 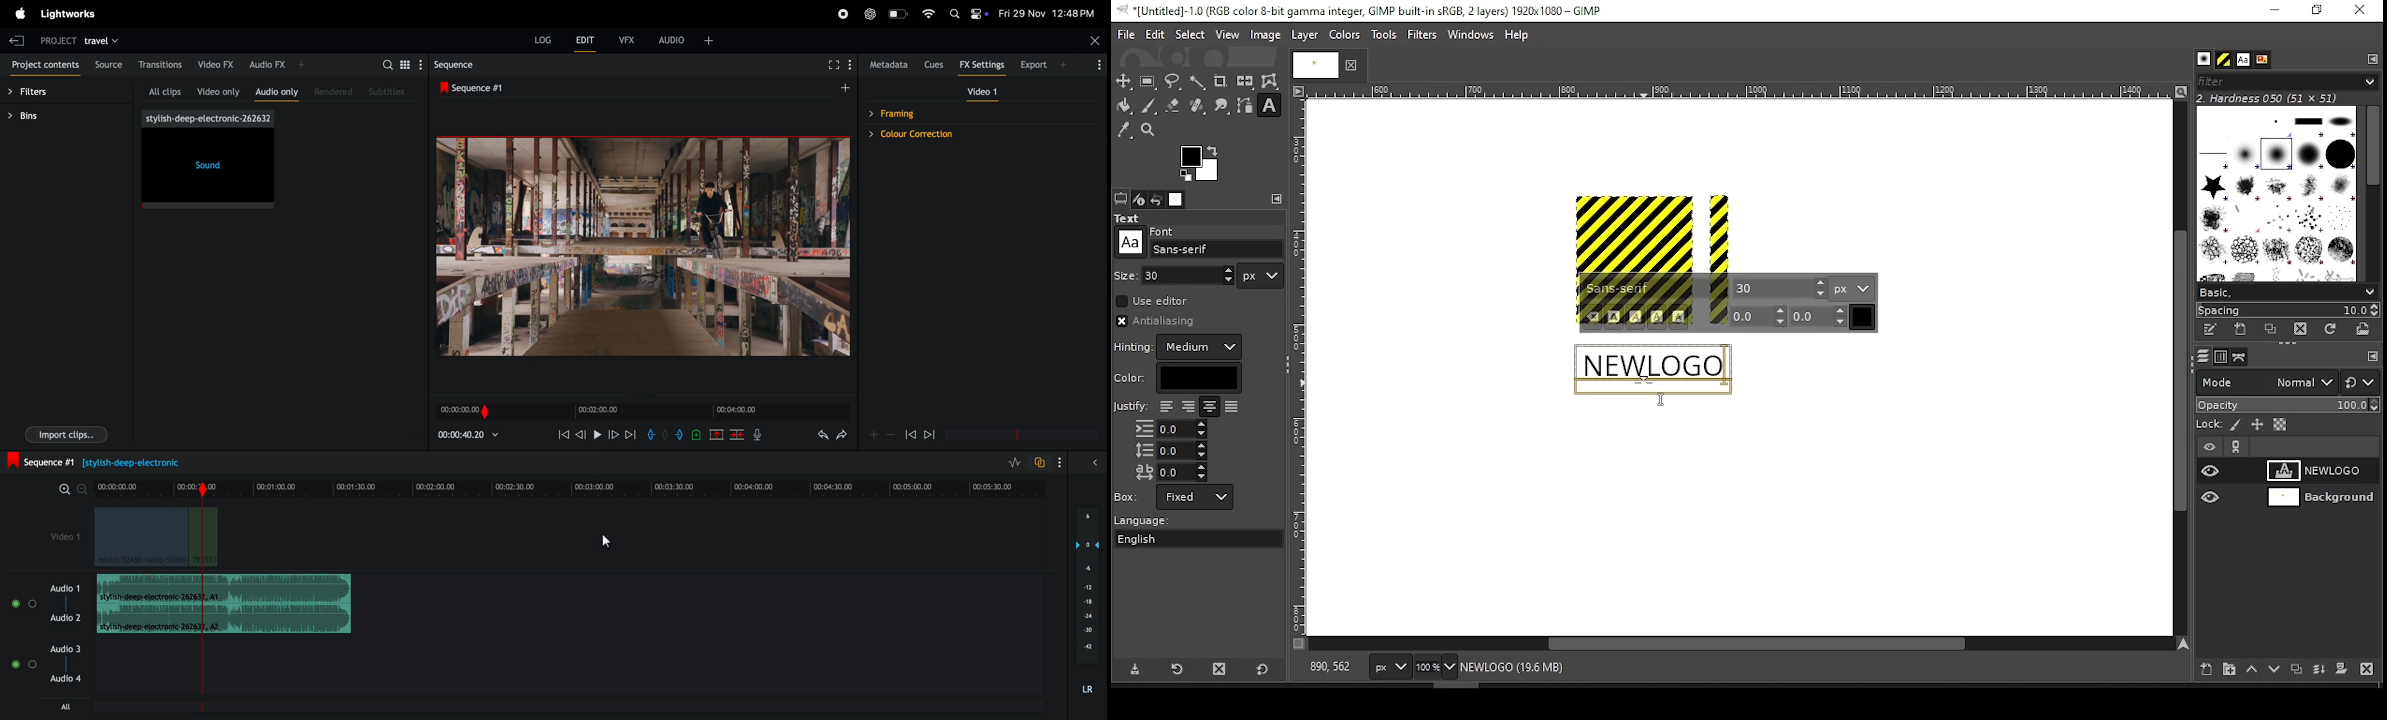 I want to click on import clips, so click(x=69, y=433).